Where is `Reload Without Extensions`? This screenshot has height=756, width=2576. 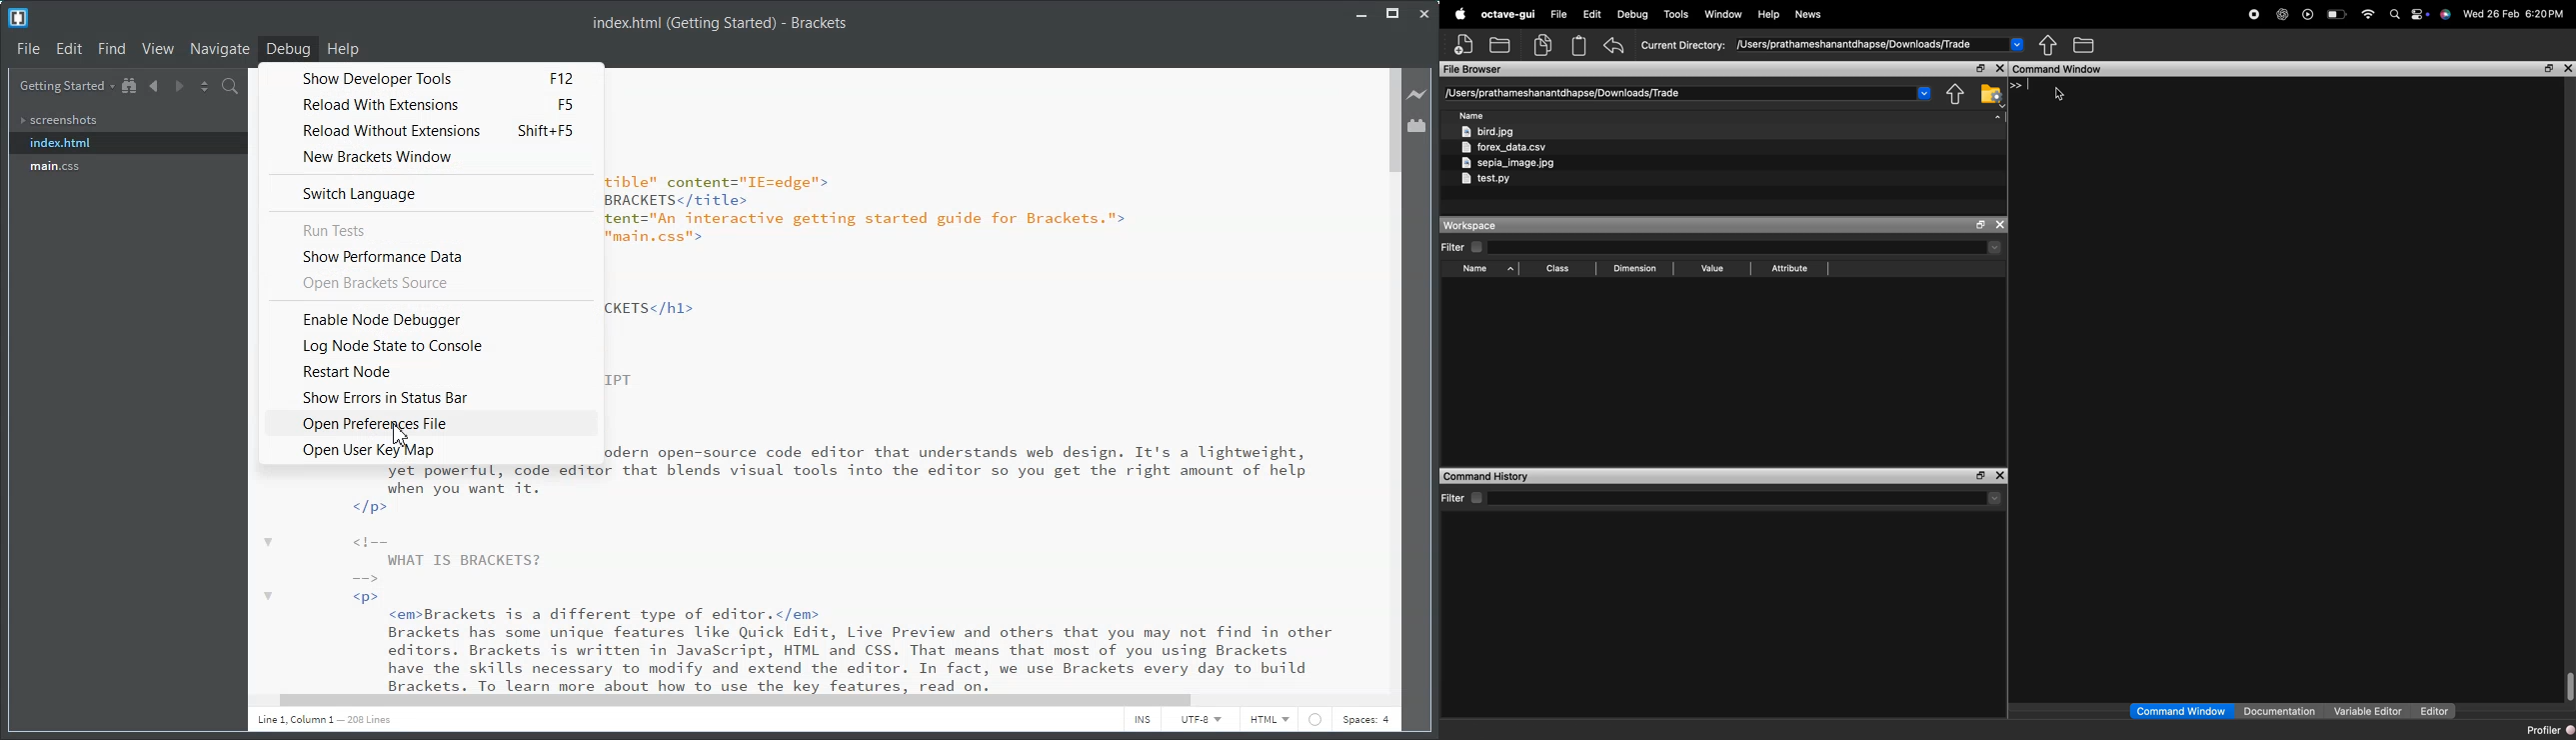
Reload Without Extensions is located at coordinates (428, 128).